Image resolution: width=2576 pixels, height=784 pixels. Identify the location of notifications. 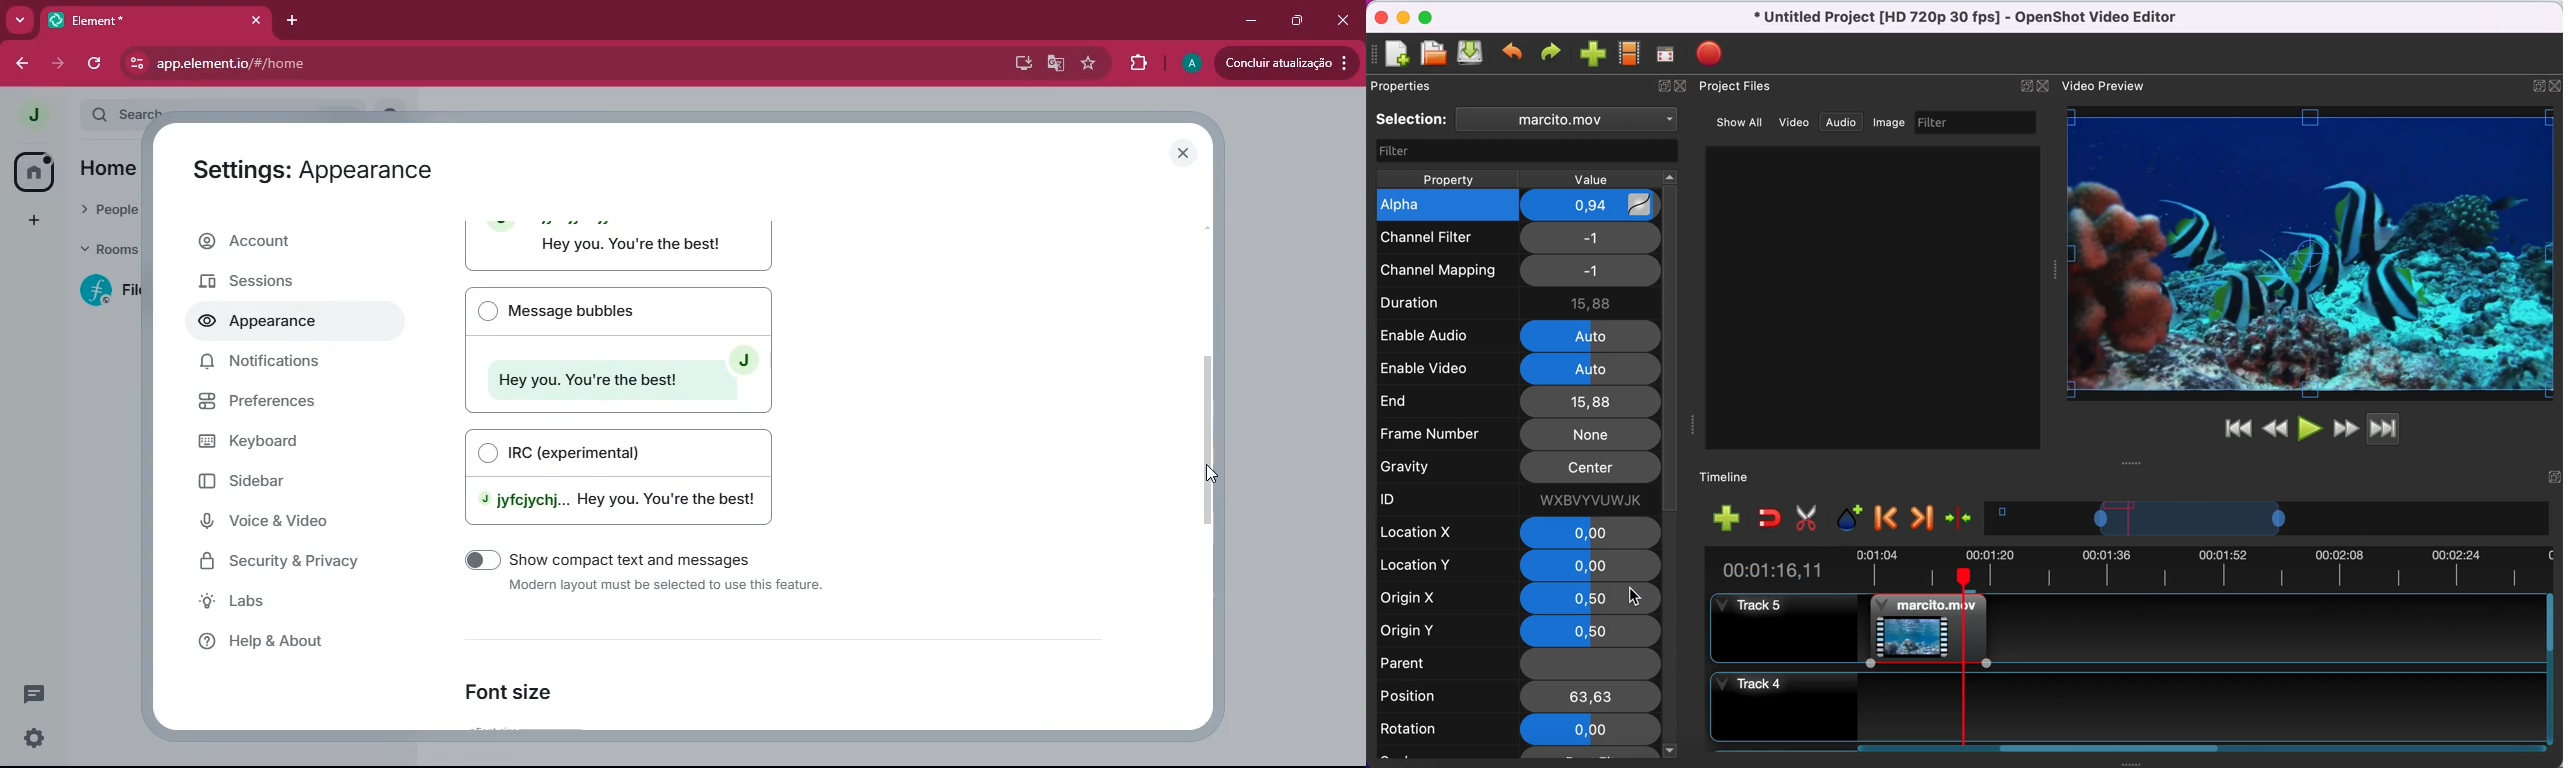
(267, 362).